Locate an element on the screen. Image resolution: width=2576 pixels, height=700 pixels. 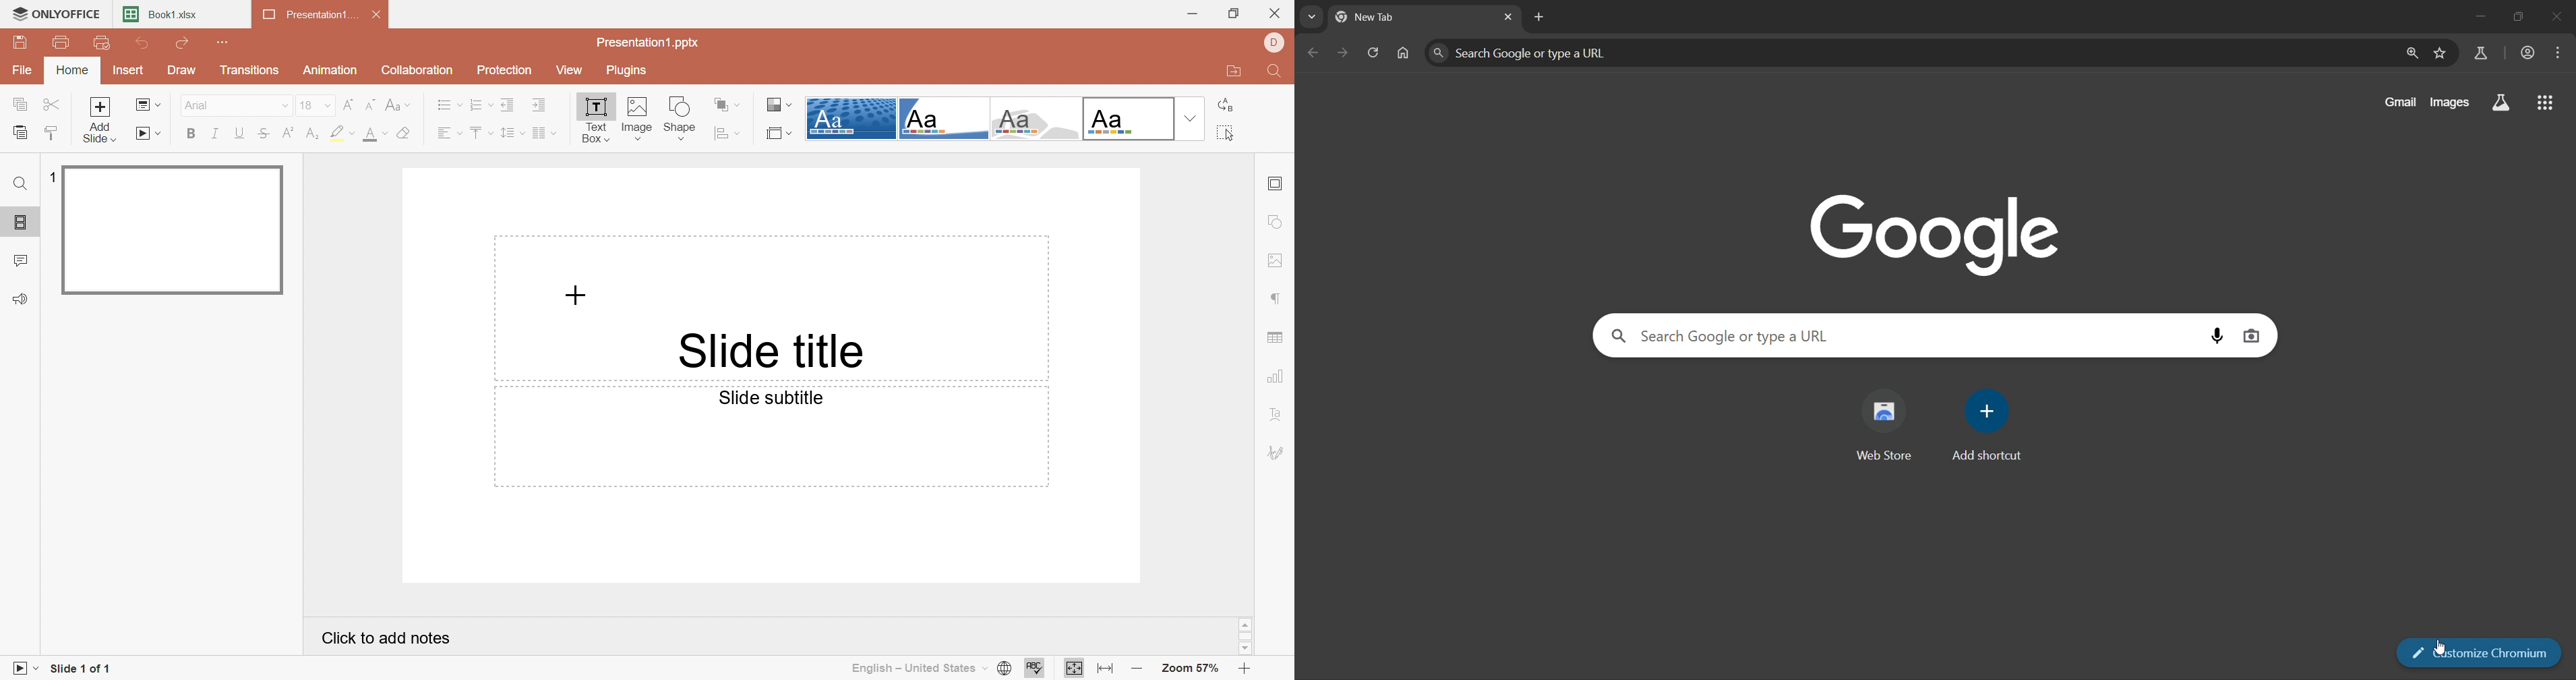
search labs is located at coordinates (2499, 104).